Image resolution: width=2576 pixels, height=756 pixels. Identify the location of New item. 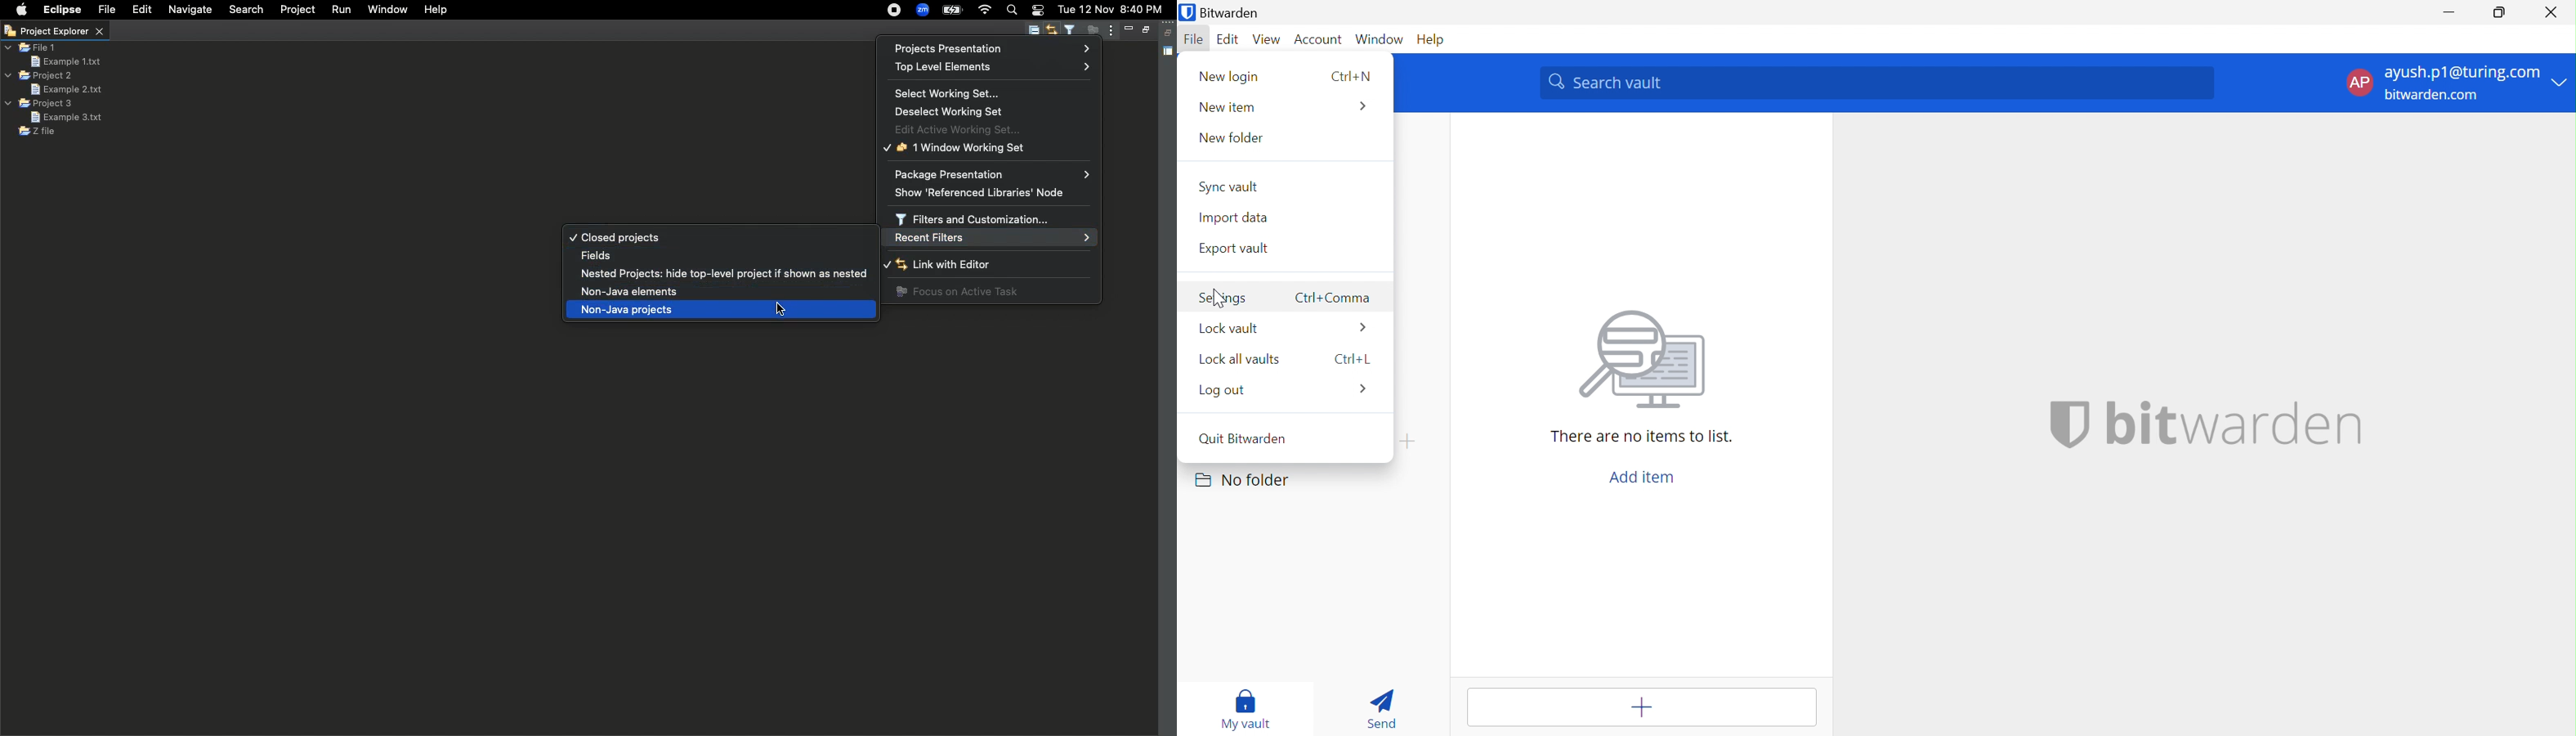
(1227, 107).